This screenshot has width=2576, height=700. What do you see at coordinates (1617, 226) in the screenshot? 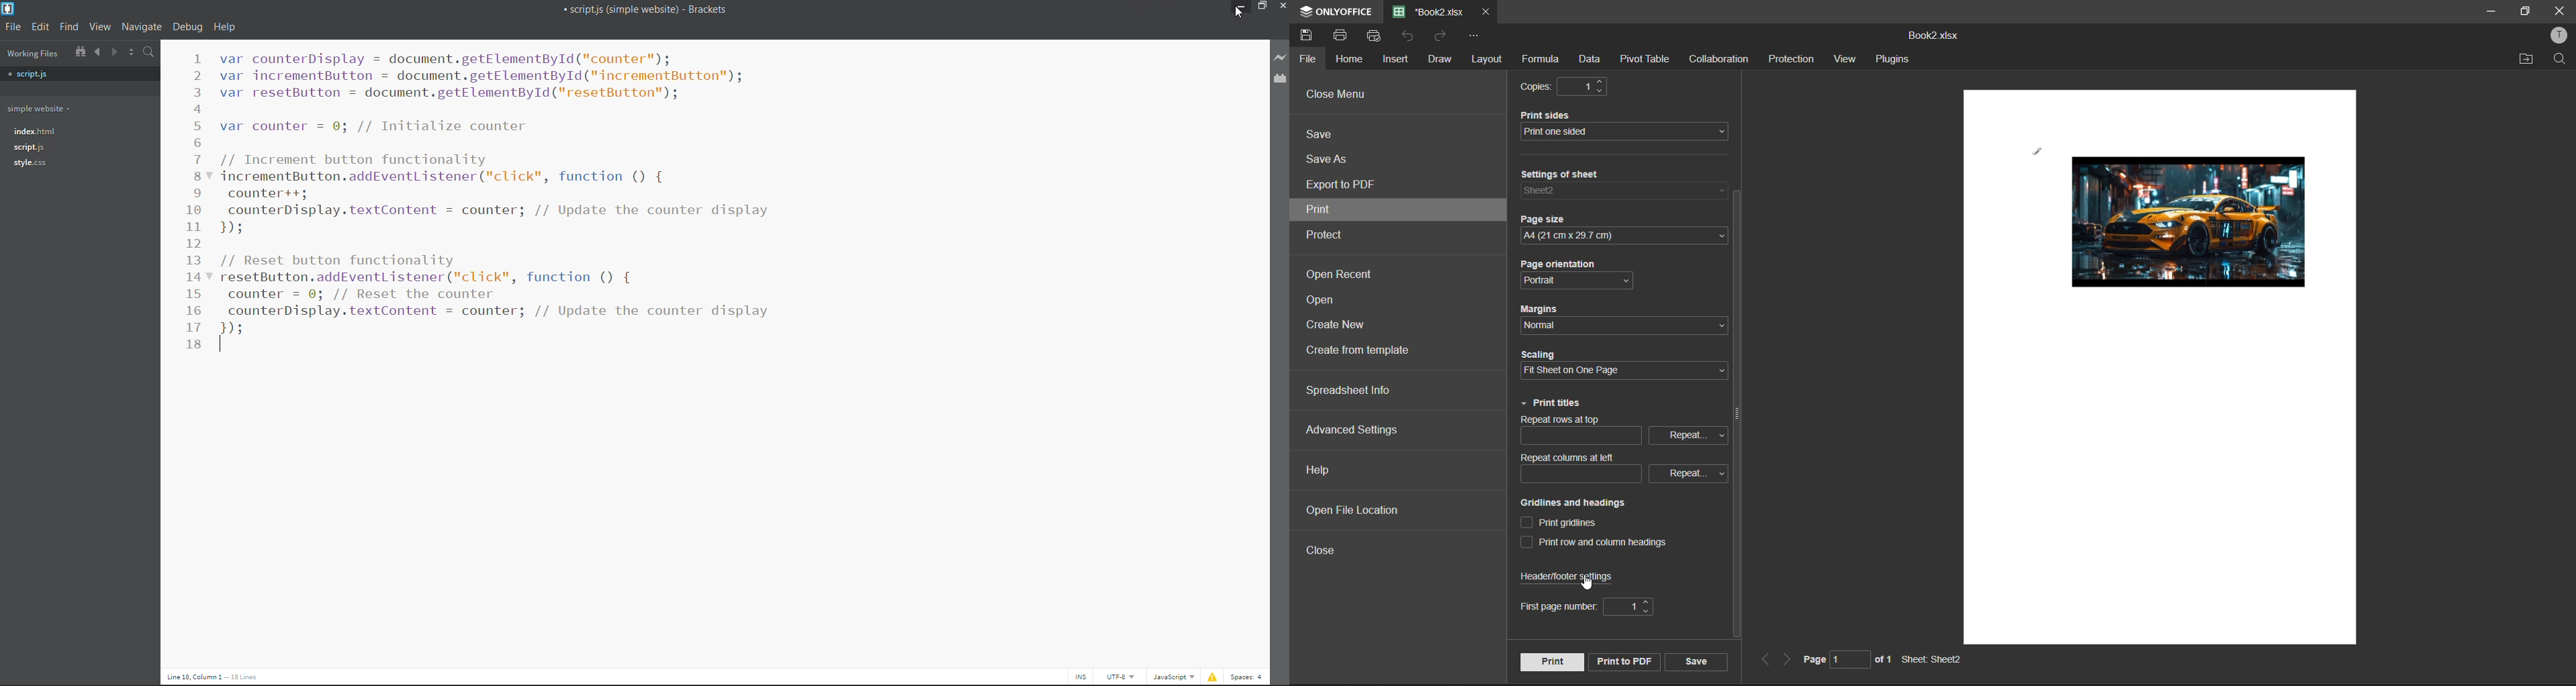
I see `page size` at bounding box center [1617, 226].